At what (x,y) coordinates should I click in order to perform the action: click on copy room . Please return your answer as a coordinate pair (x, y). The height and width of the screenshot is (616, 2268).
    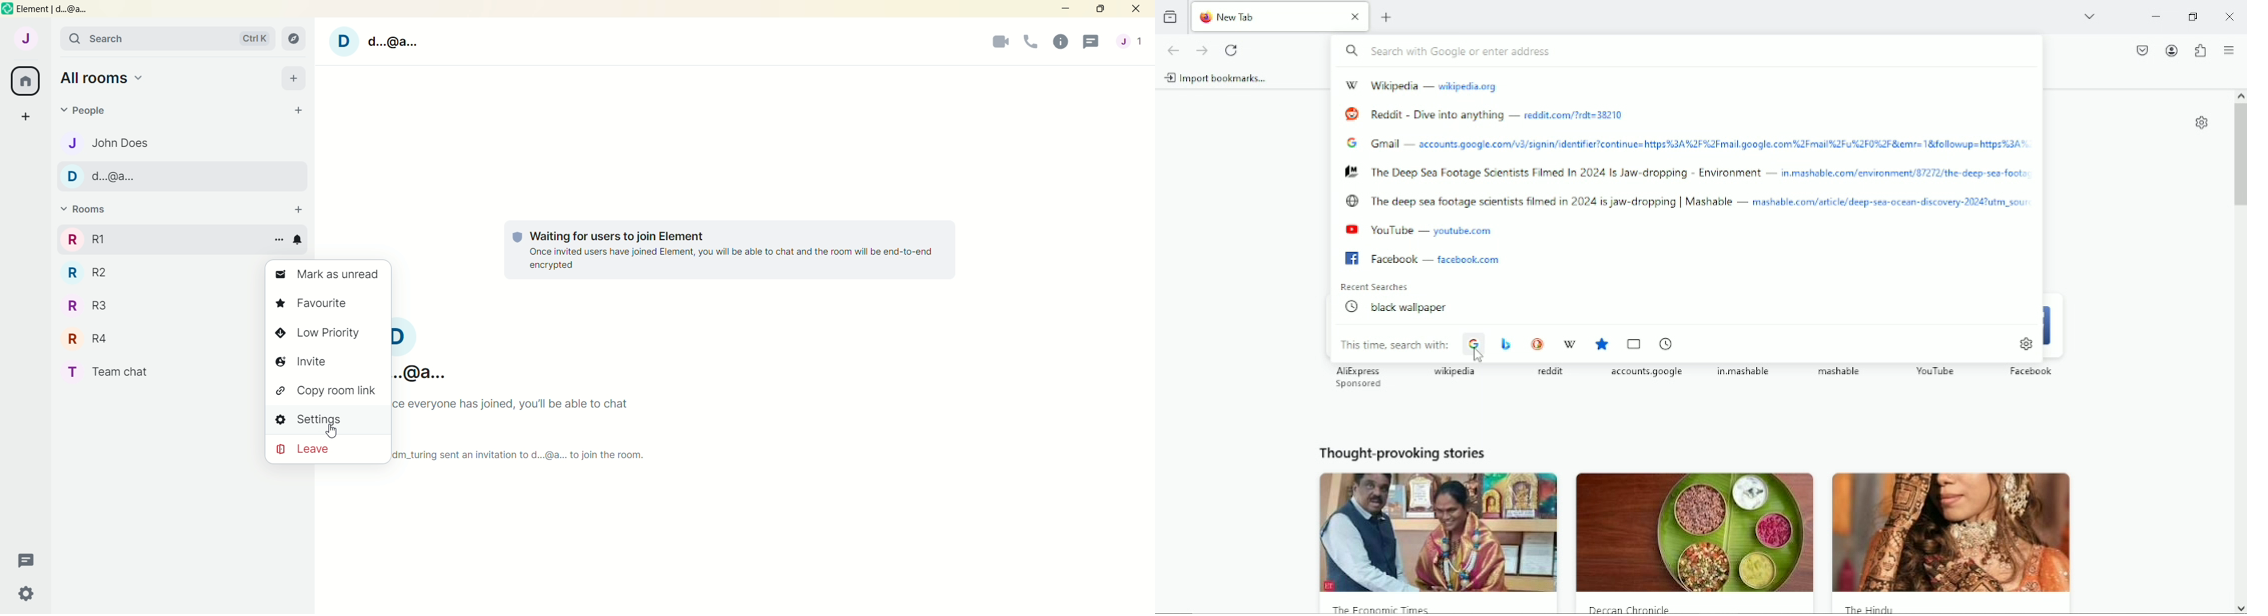
    Looking at the image, I should click on (326, 392).